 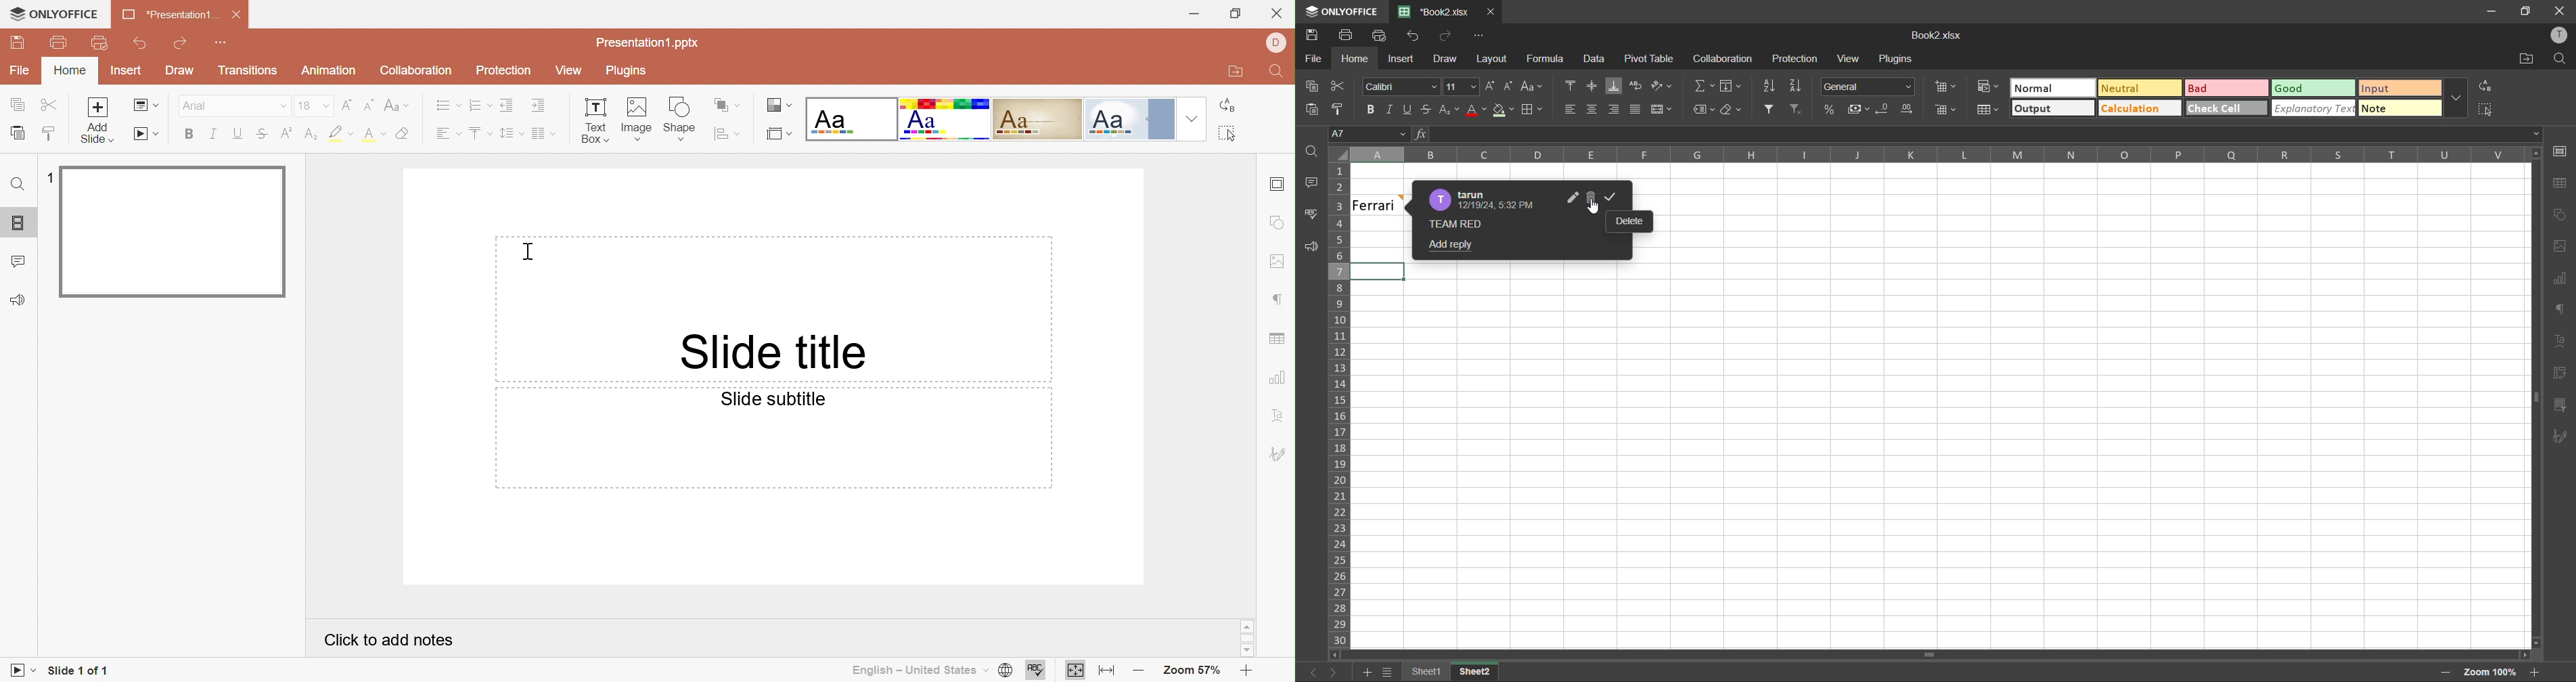 I want to click on Replace, so click(x=1231, y=108).